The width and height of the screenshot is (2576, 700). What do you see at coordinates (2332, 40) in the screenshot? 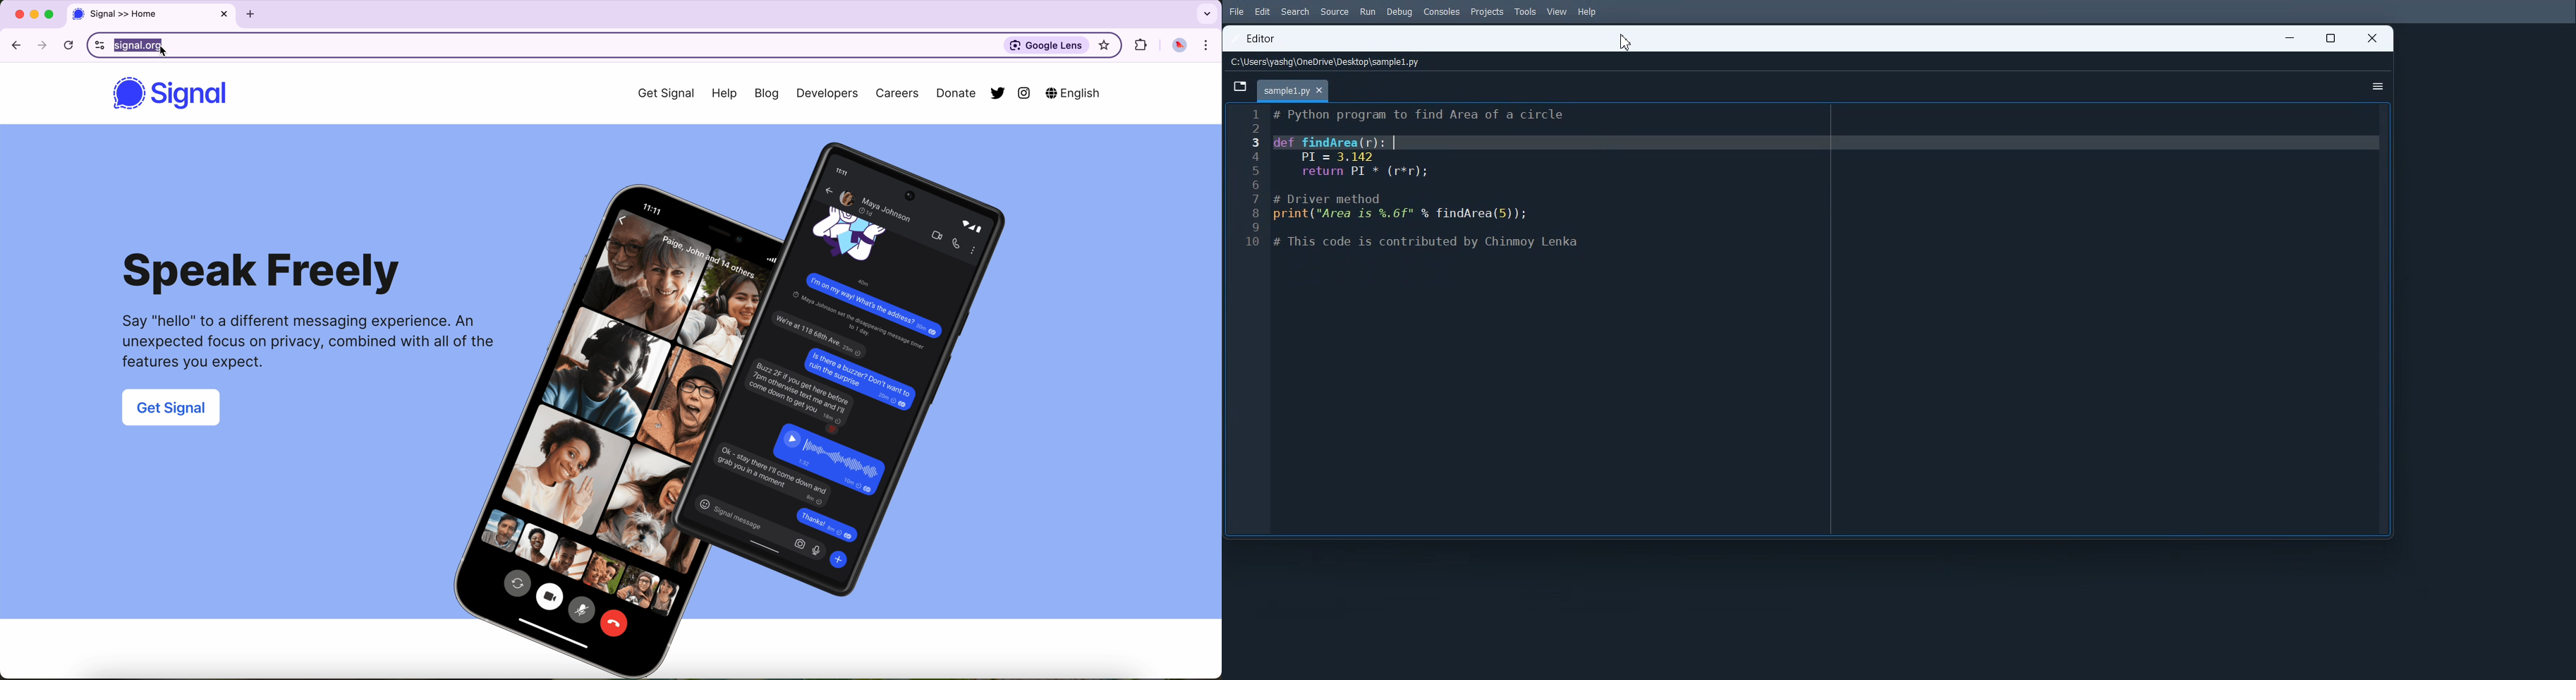
I see `Maximize` at bounding box center [2332, 40].